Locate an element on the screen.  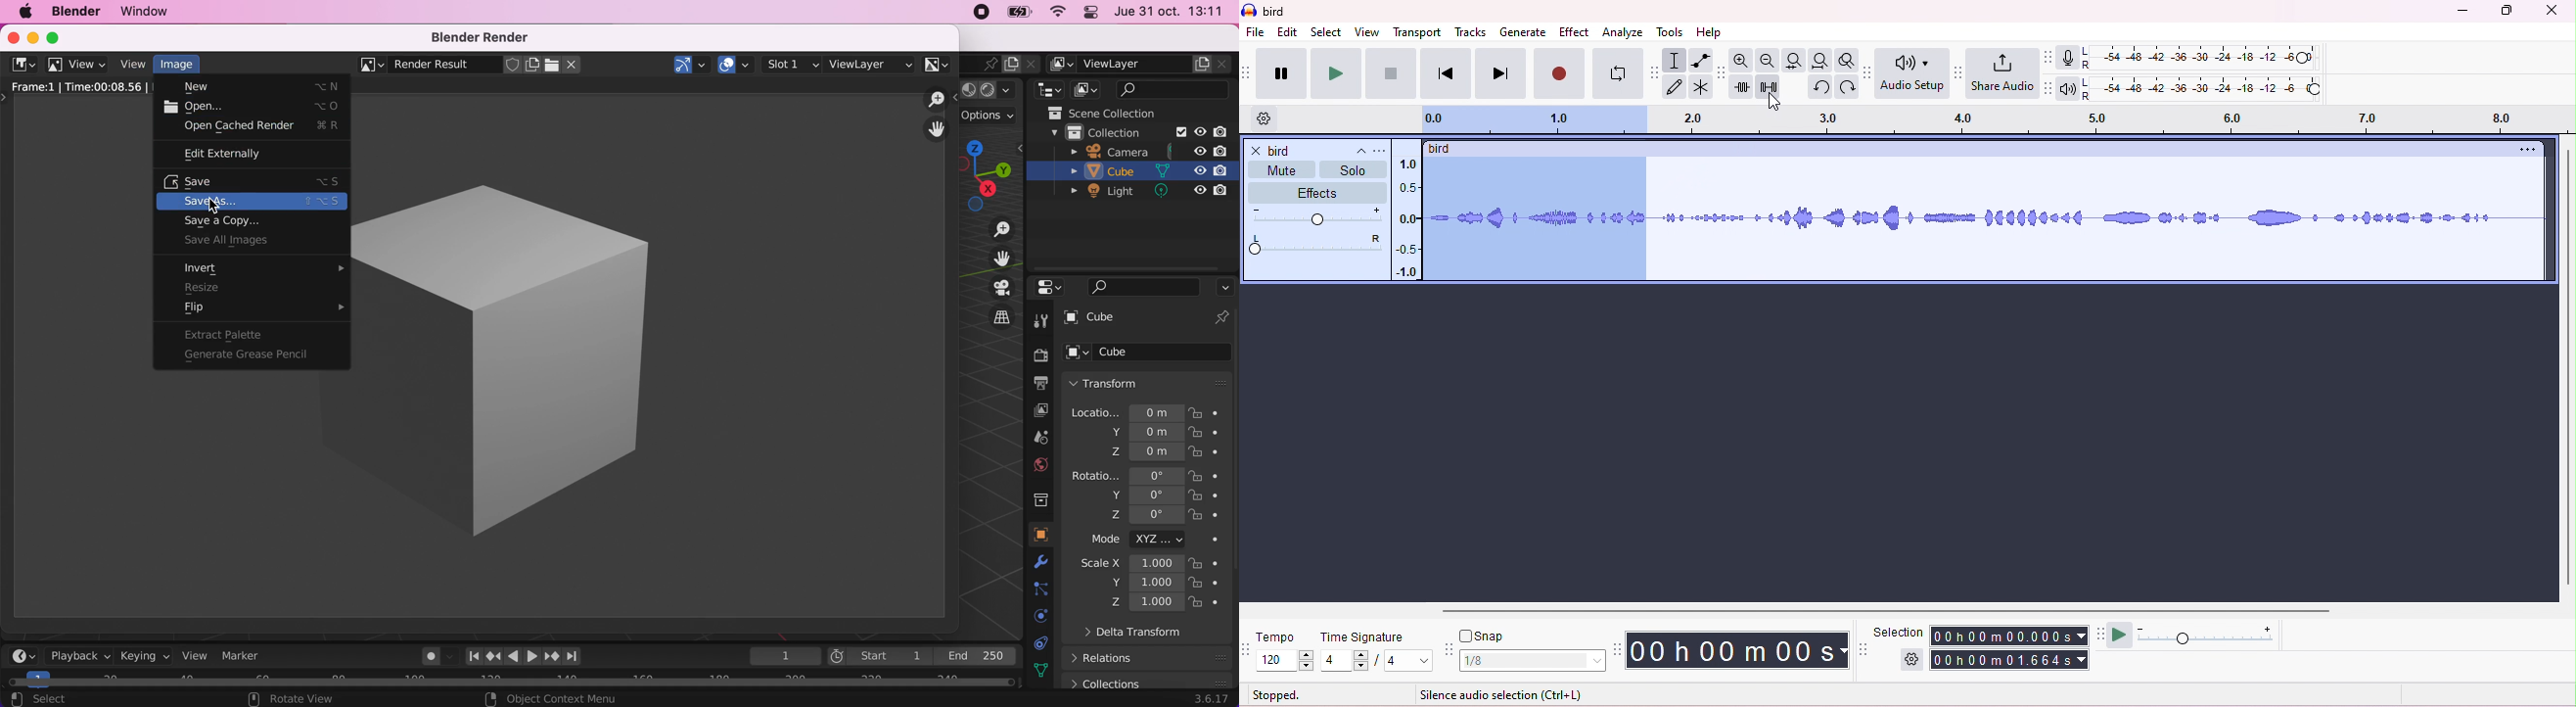
show overlays is located at coordinates (737, 63).